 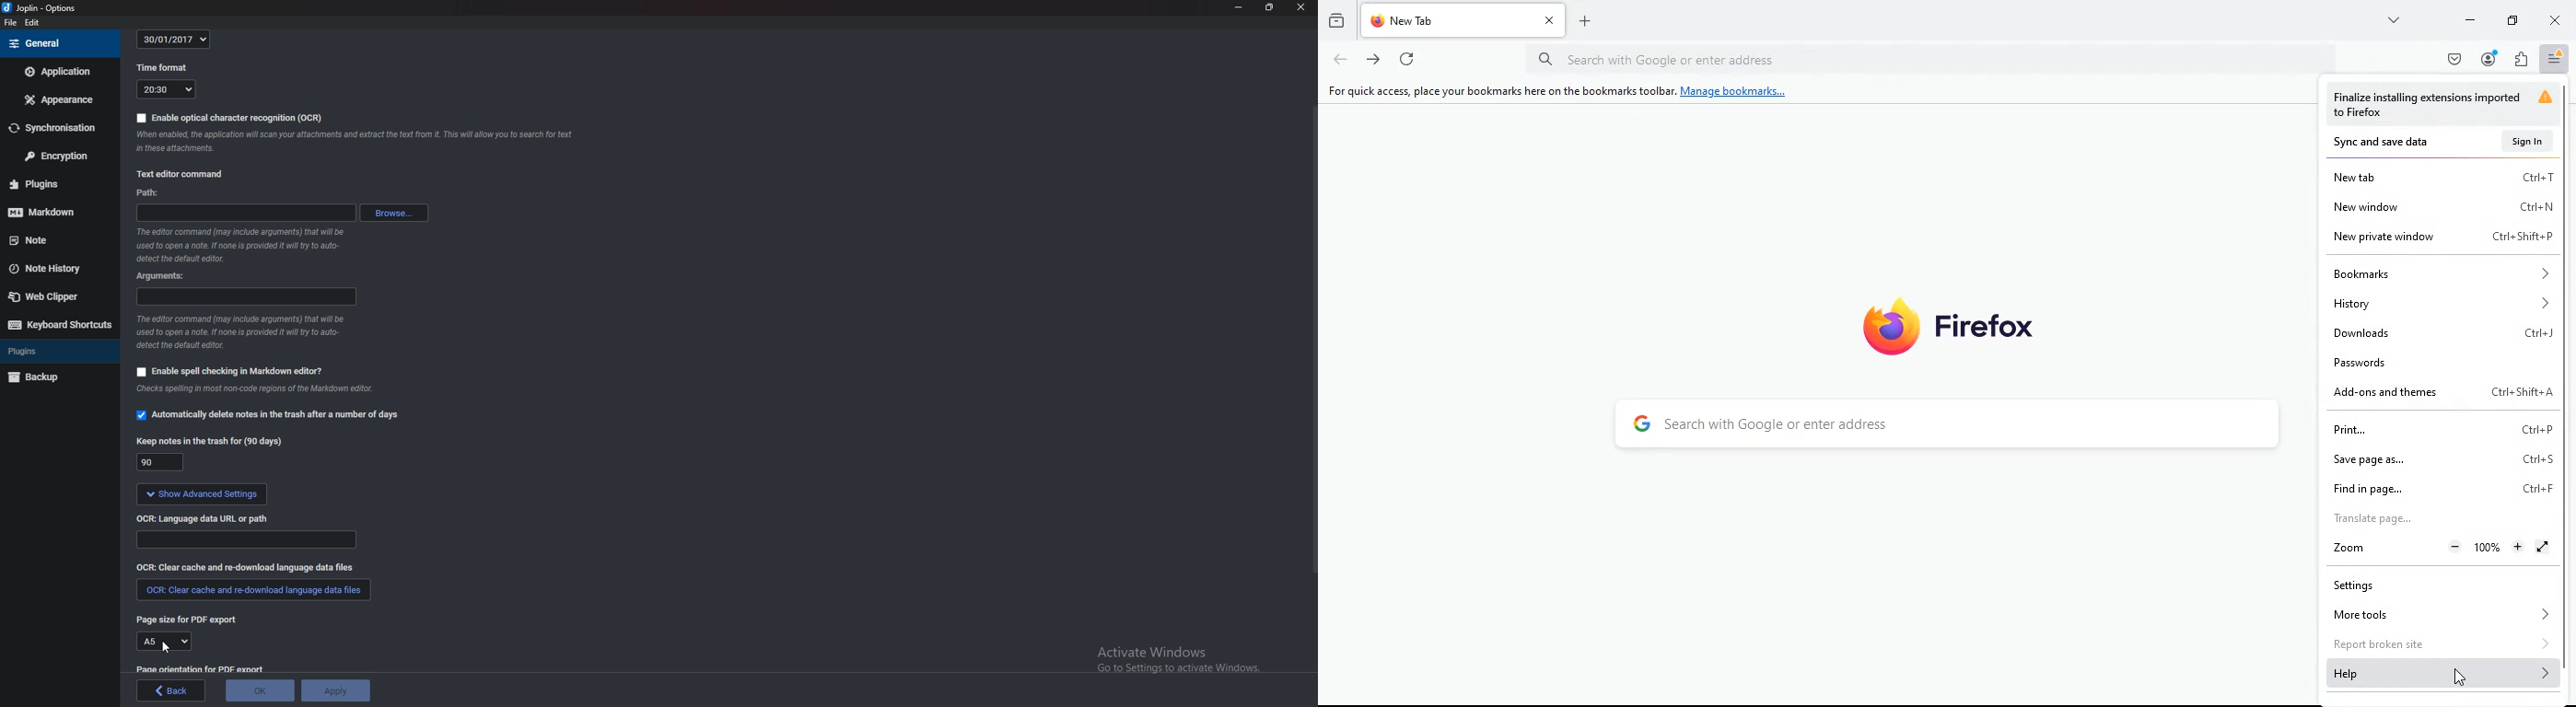 What do you see at coordinates (206, 520) in the screenshot?
I see `o C R language data url or path` at bounding box center [206, 520].